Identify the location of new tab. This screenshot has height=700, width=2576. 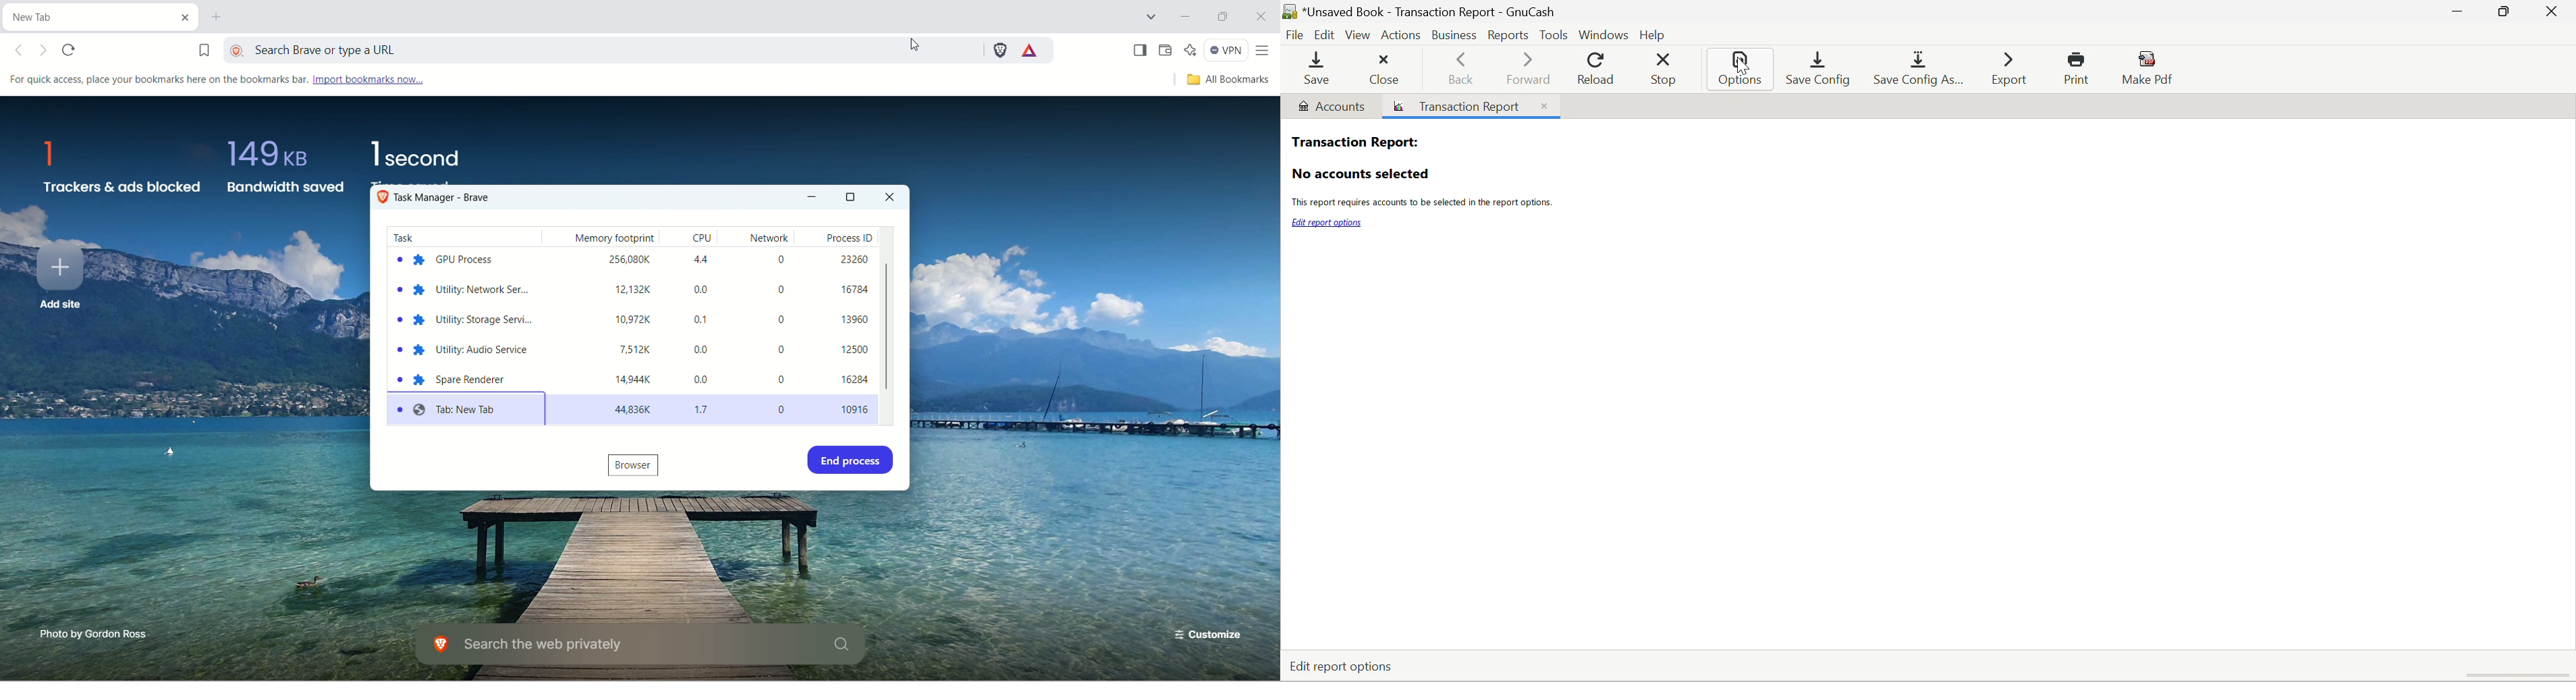
(221, 19).